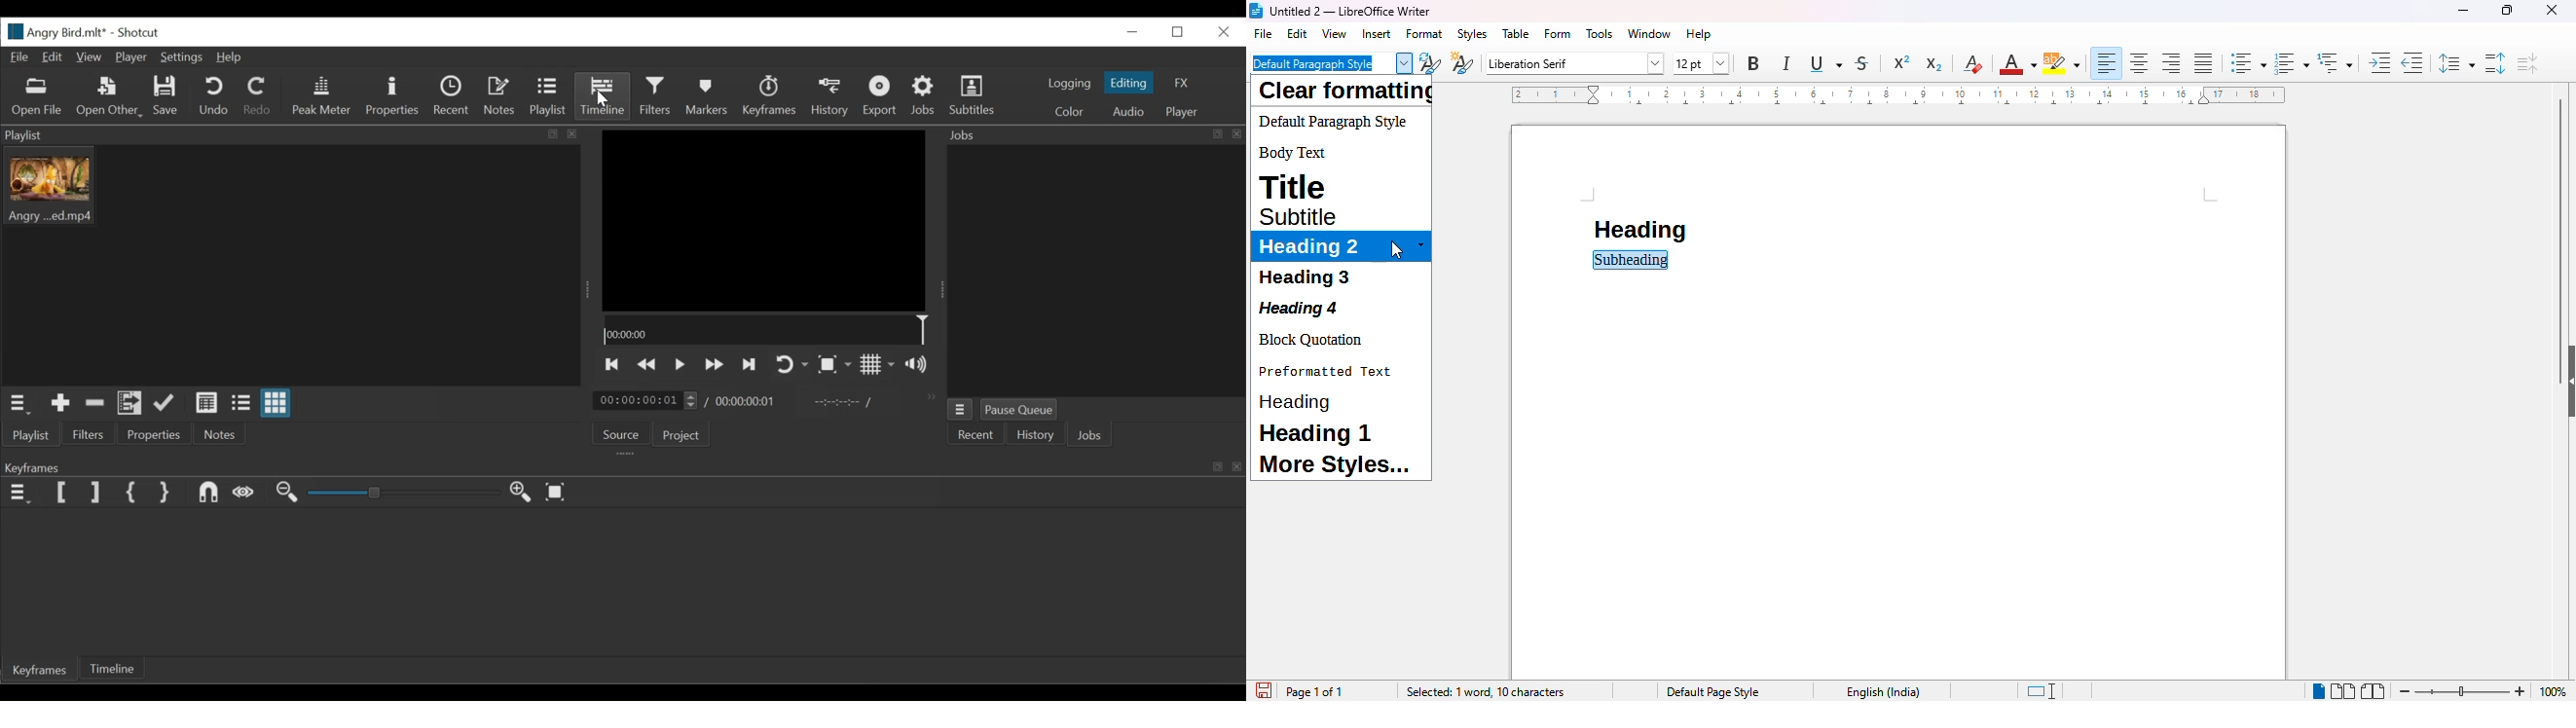 The width and height of the screenshot is (2576, 728). Describe the element at coordinates (1222, 32) in the screenshot. I see `Close` at that location.